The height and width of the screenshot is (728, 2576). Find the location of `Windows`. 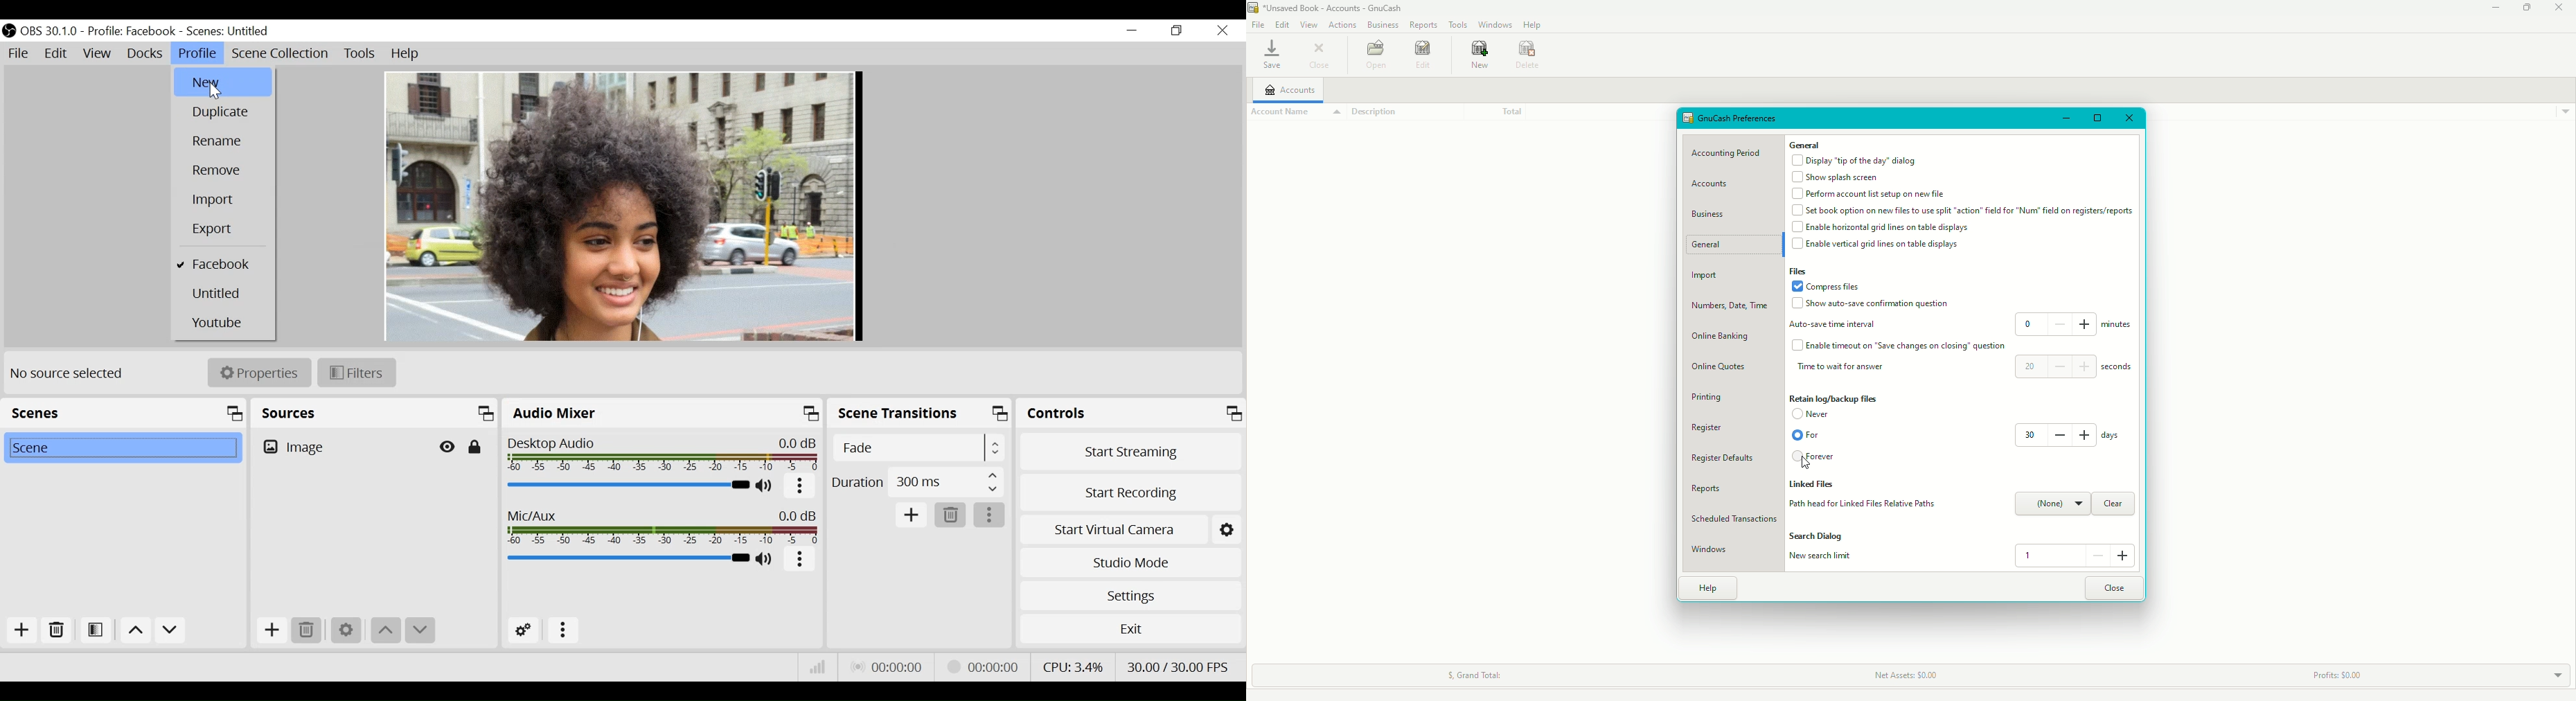

Windows is located at coordinates (1709, 550).